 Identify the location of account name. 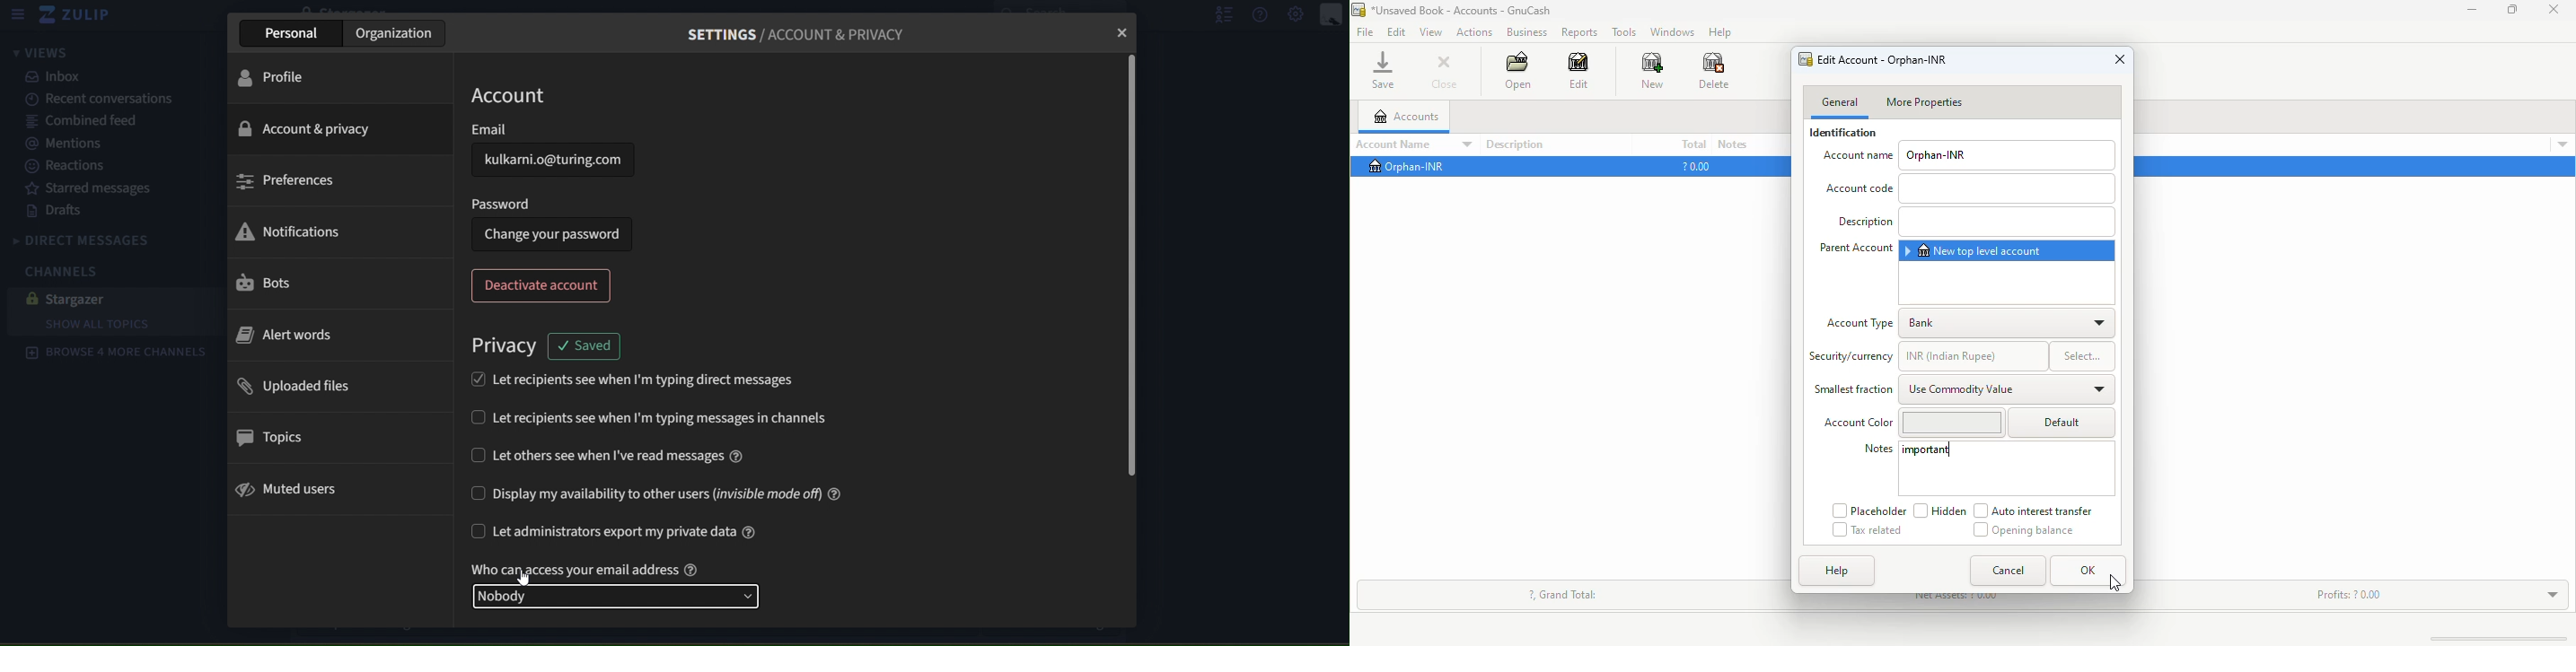
(1415, 144).